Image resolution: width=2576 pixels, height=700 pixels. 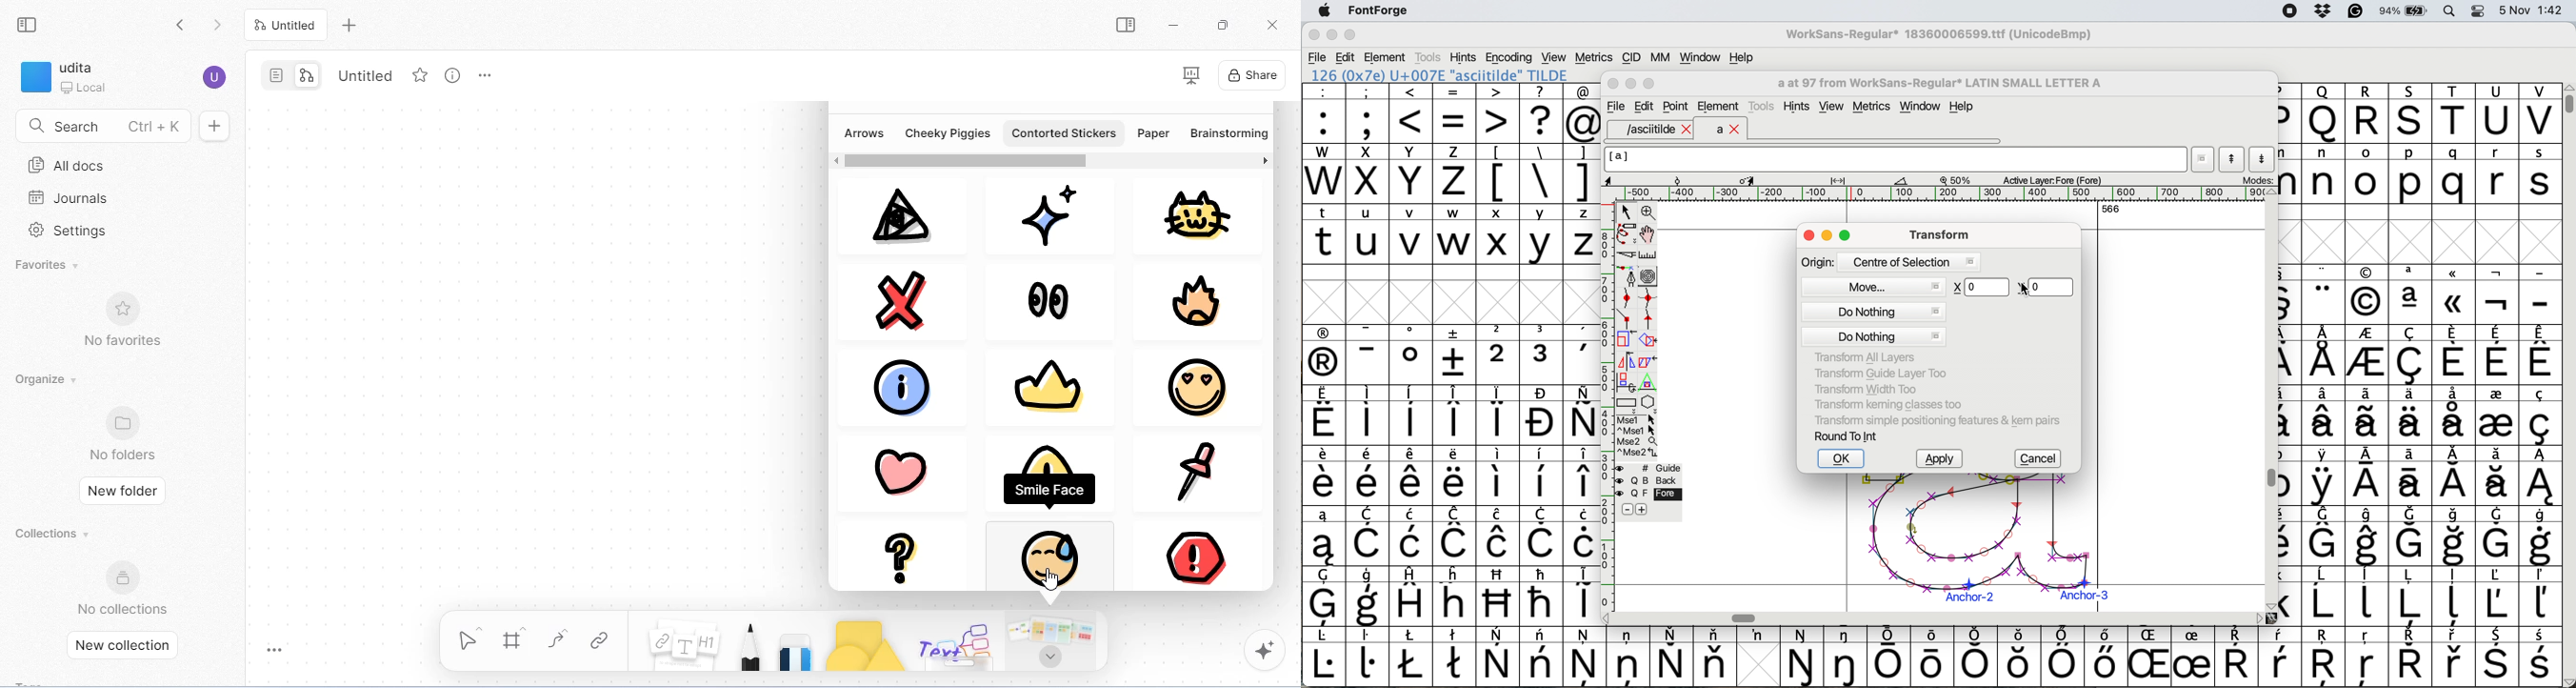 What do you see at coordinates (750, 646) in the screenshot?
I see `pencil` at bounding box center [750, 646].